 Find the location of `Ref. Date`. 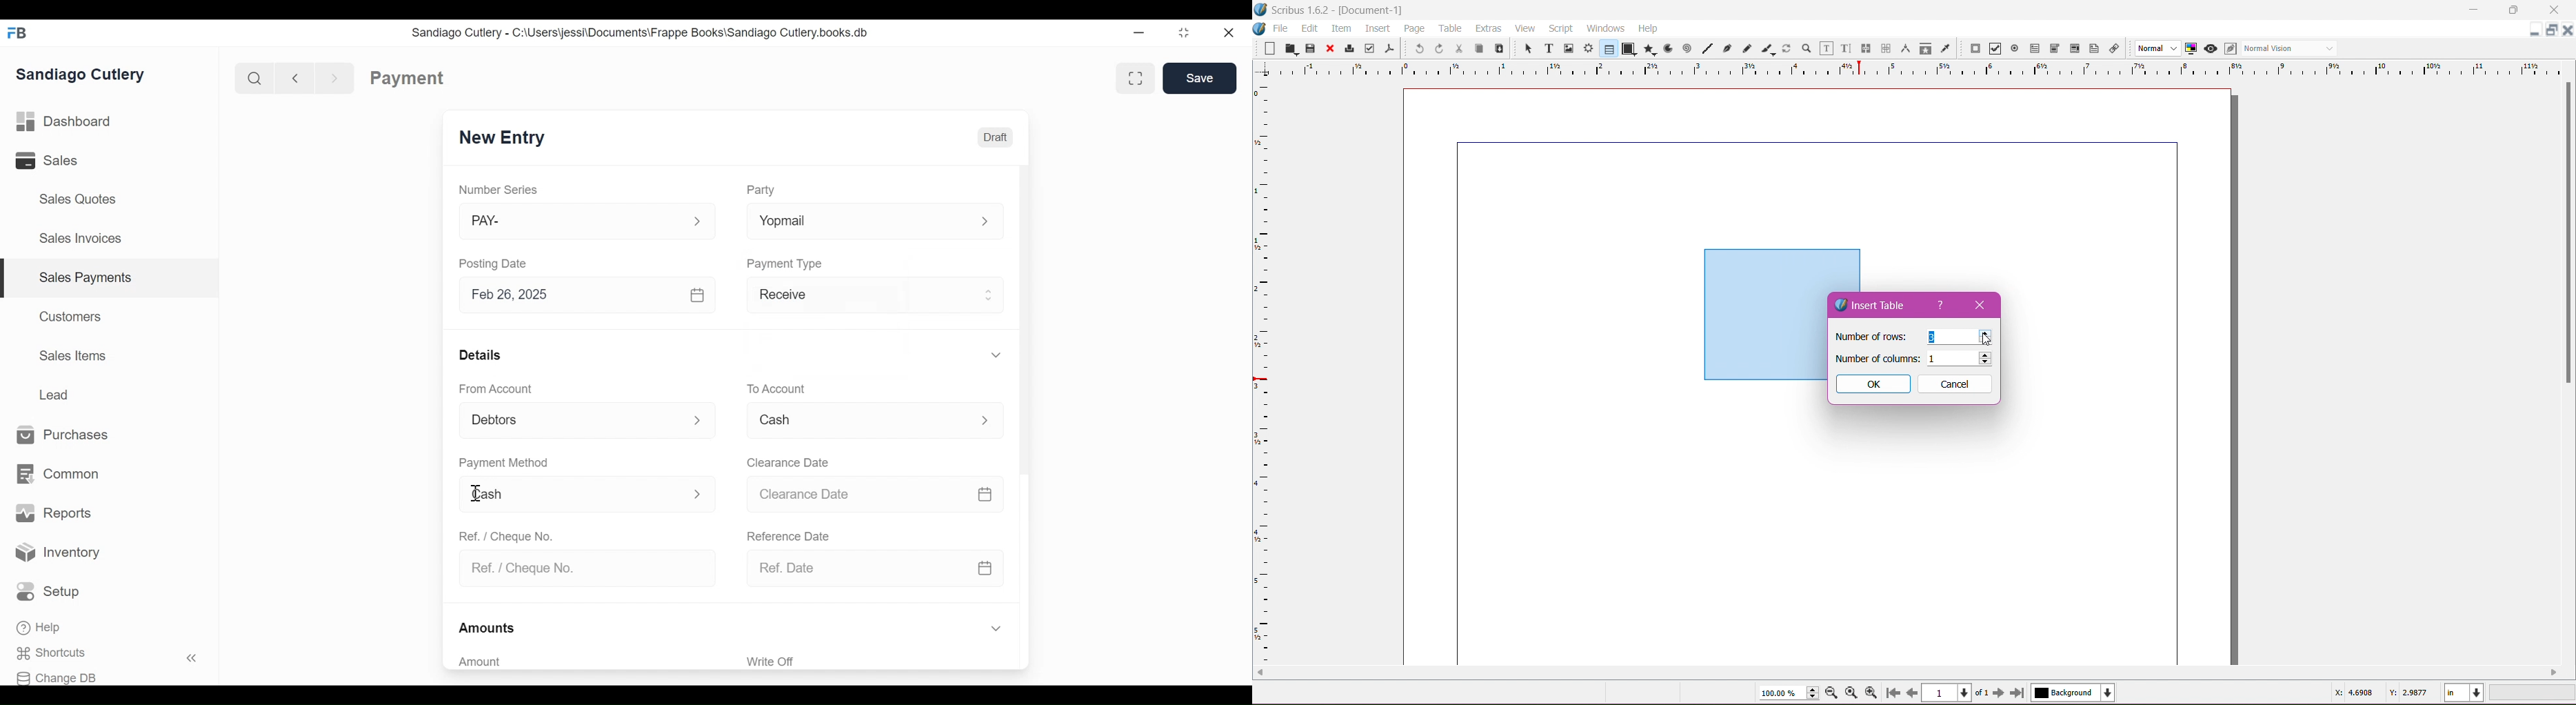

Ref. Date is located at coordinates (855, 568).